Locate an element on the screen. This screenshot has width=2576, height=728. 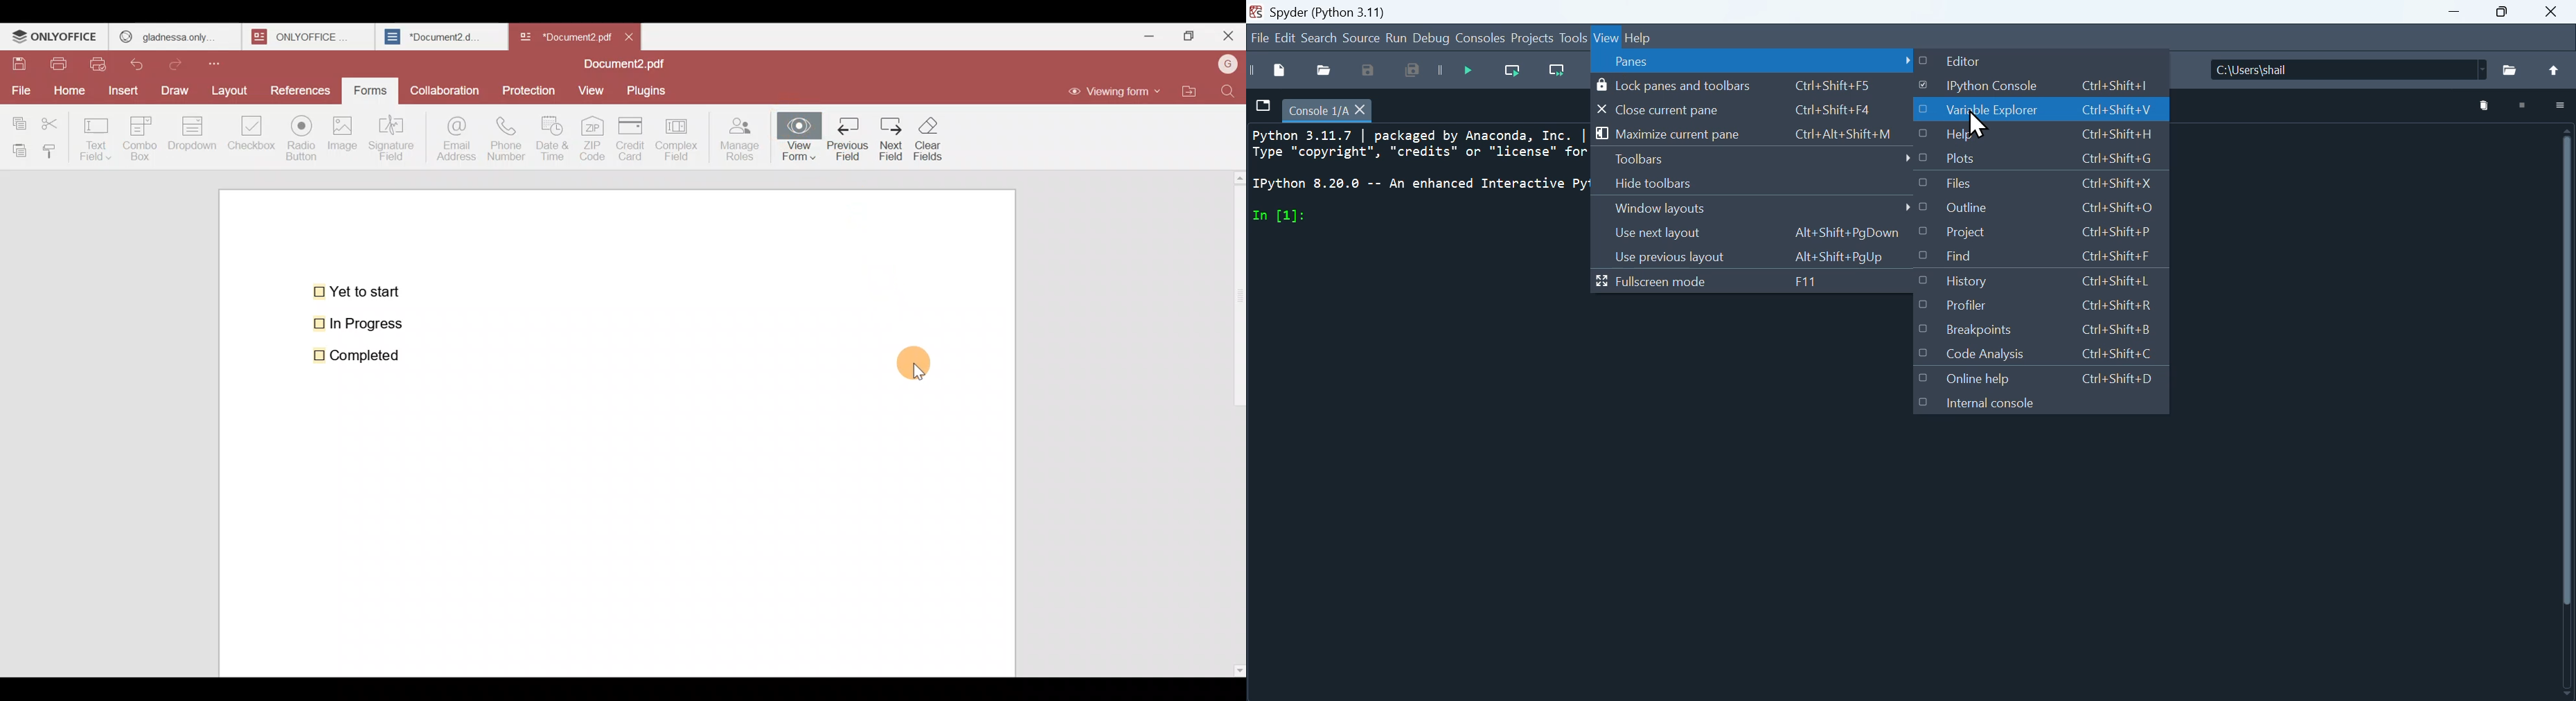
Project is located at coordinates (2041, 229).